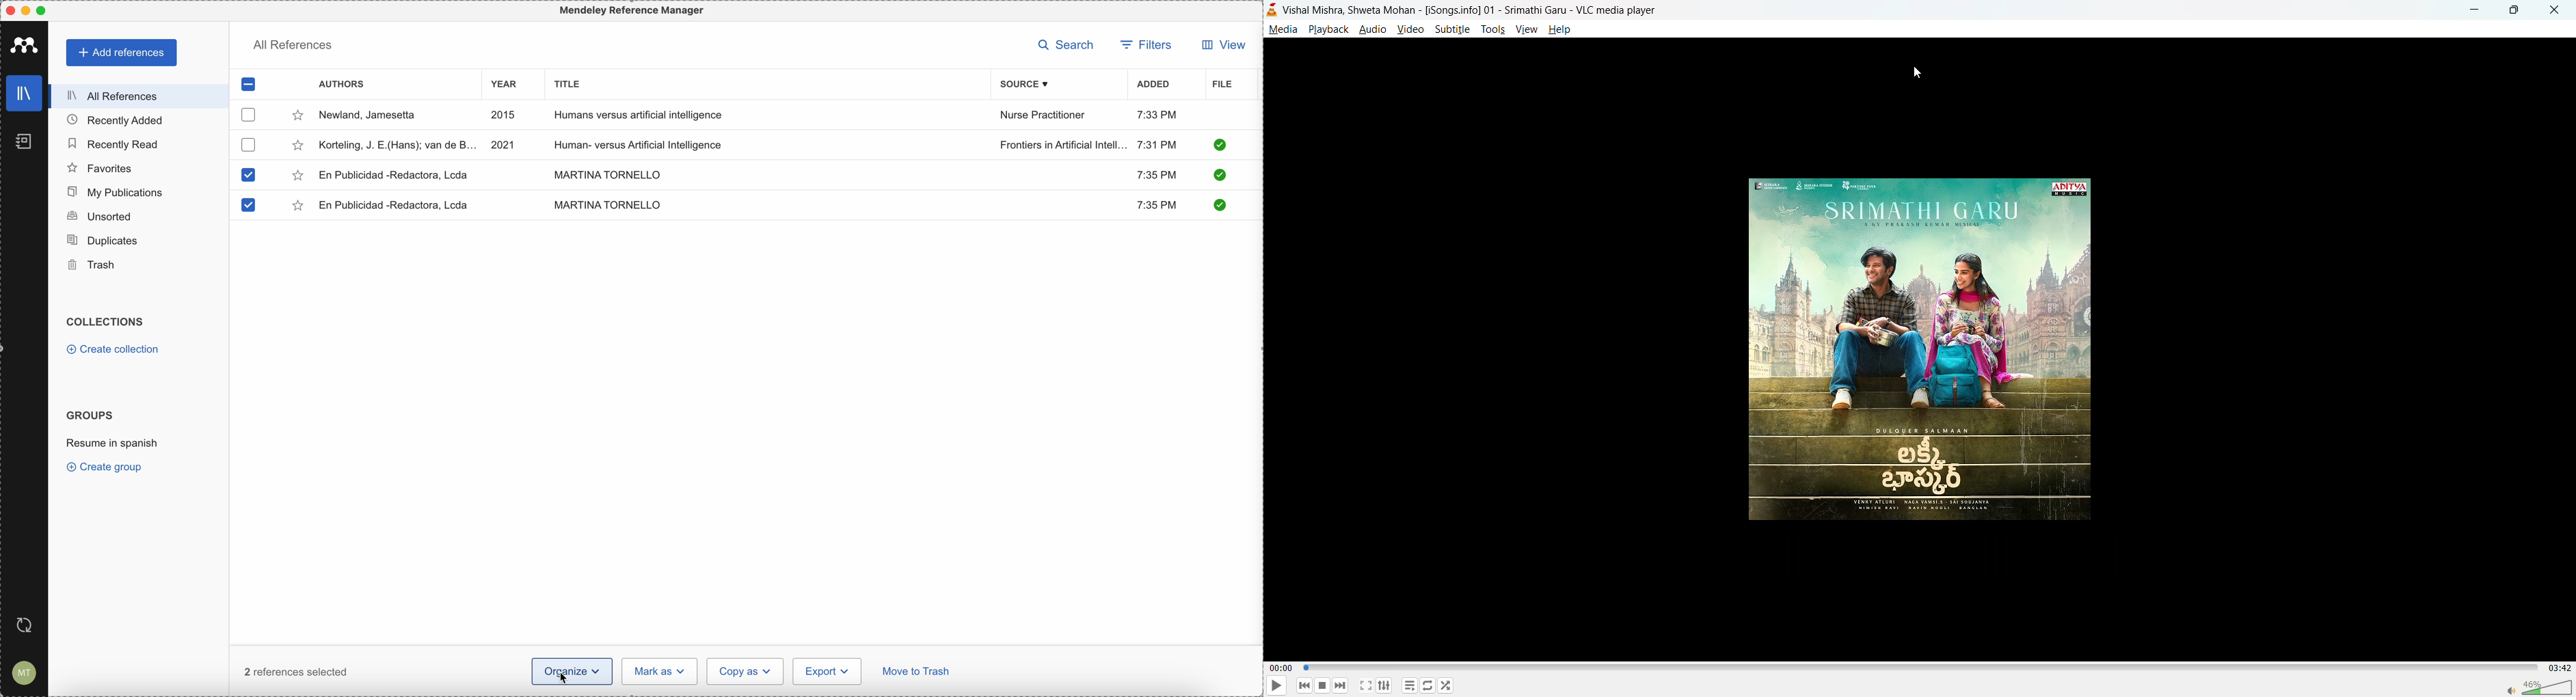  What do you see at coordinates (28, 12) in the screenshot?
I see `minimize` at bounding box center [28, 12].